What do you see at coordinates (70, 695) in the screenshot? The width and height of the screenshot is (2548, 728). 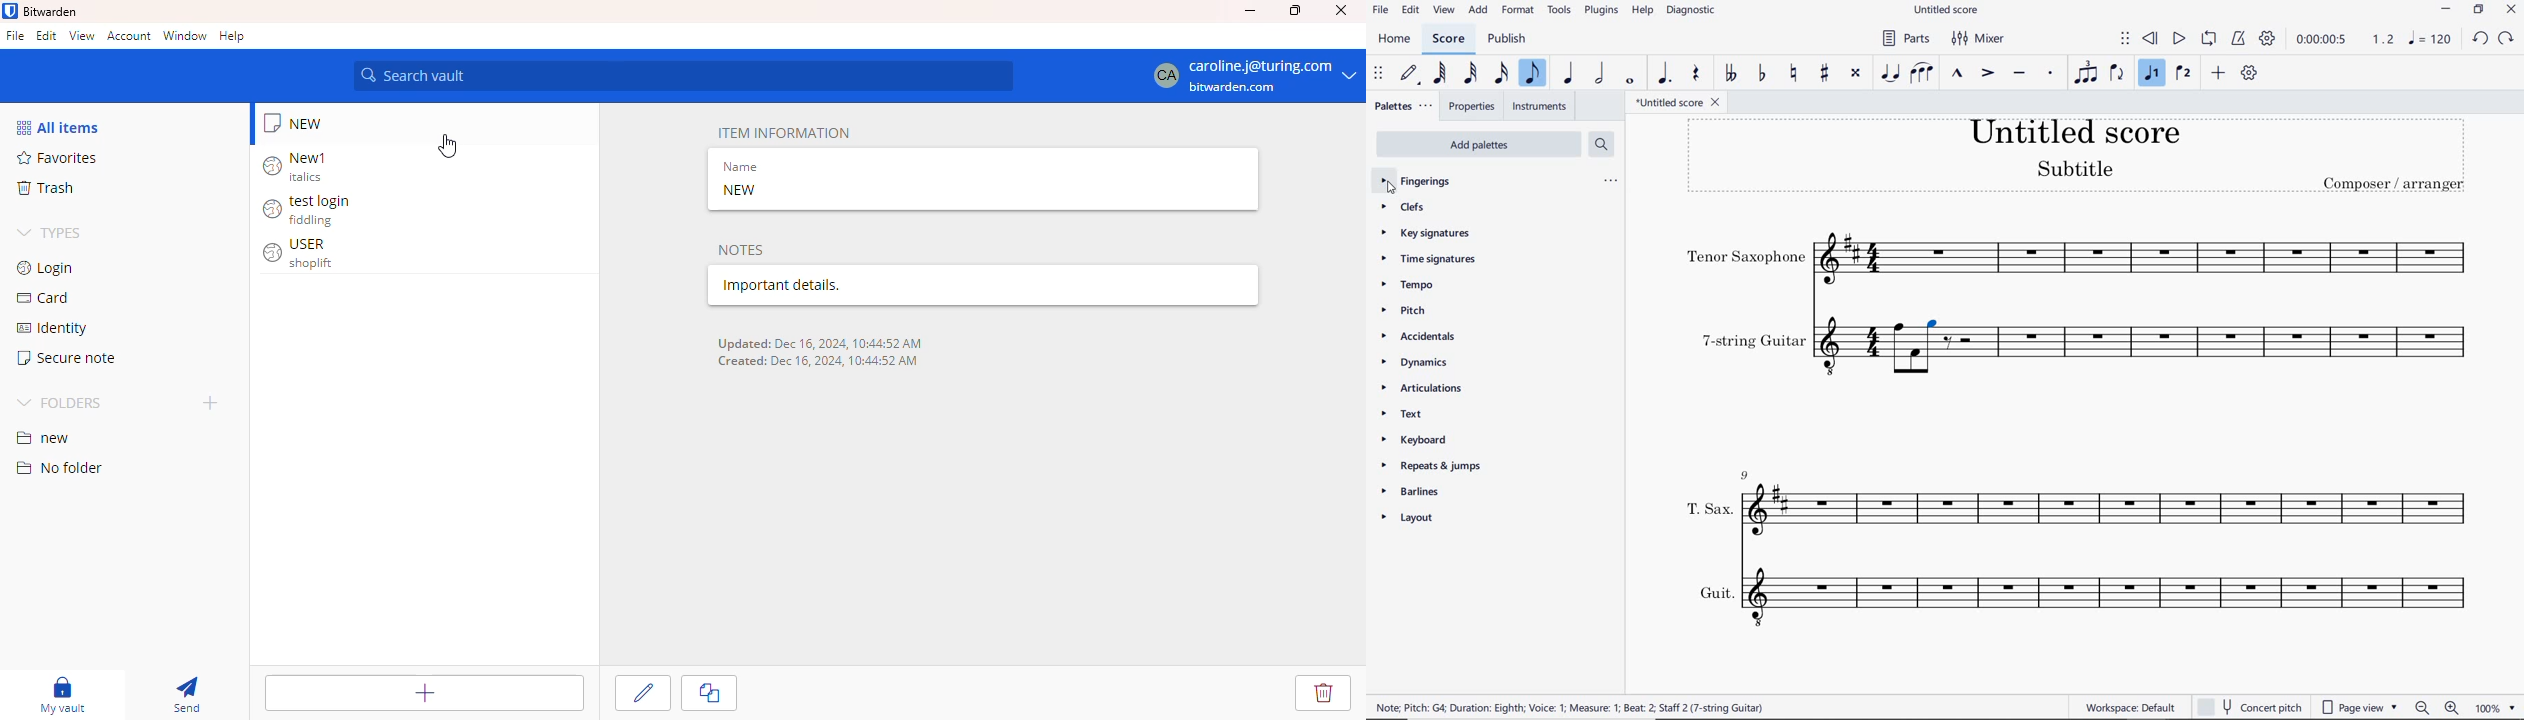 I see `my vault` at bounding box center [70, 695].